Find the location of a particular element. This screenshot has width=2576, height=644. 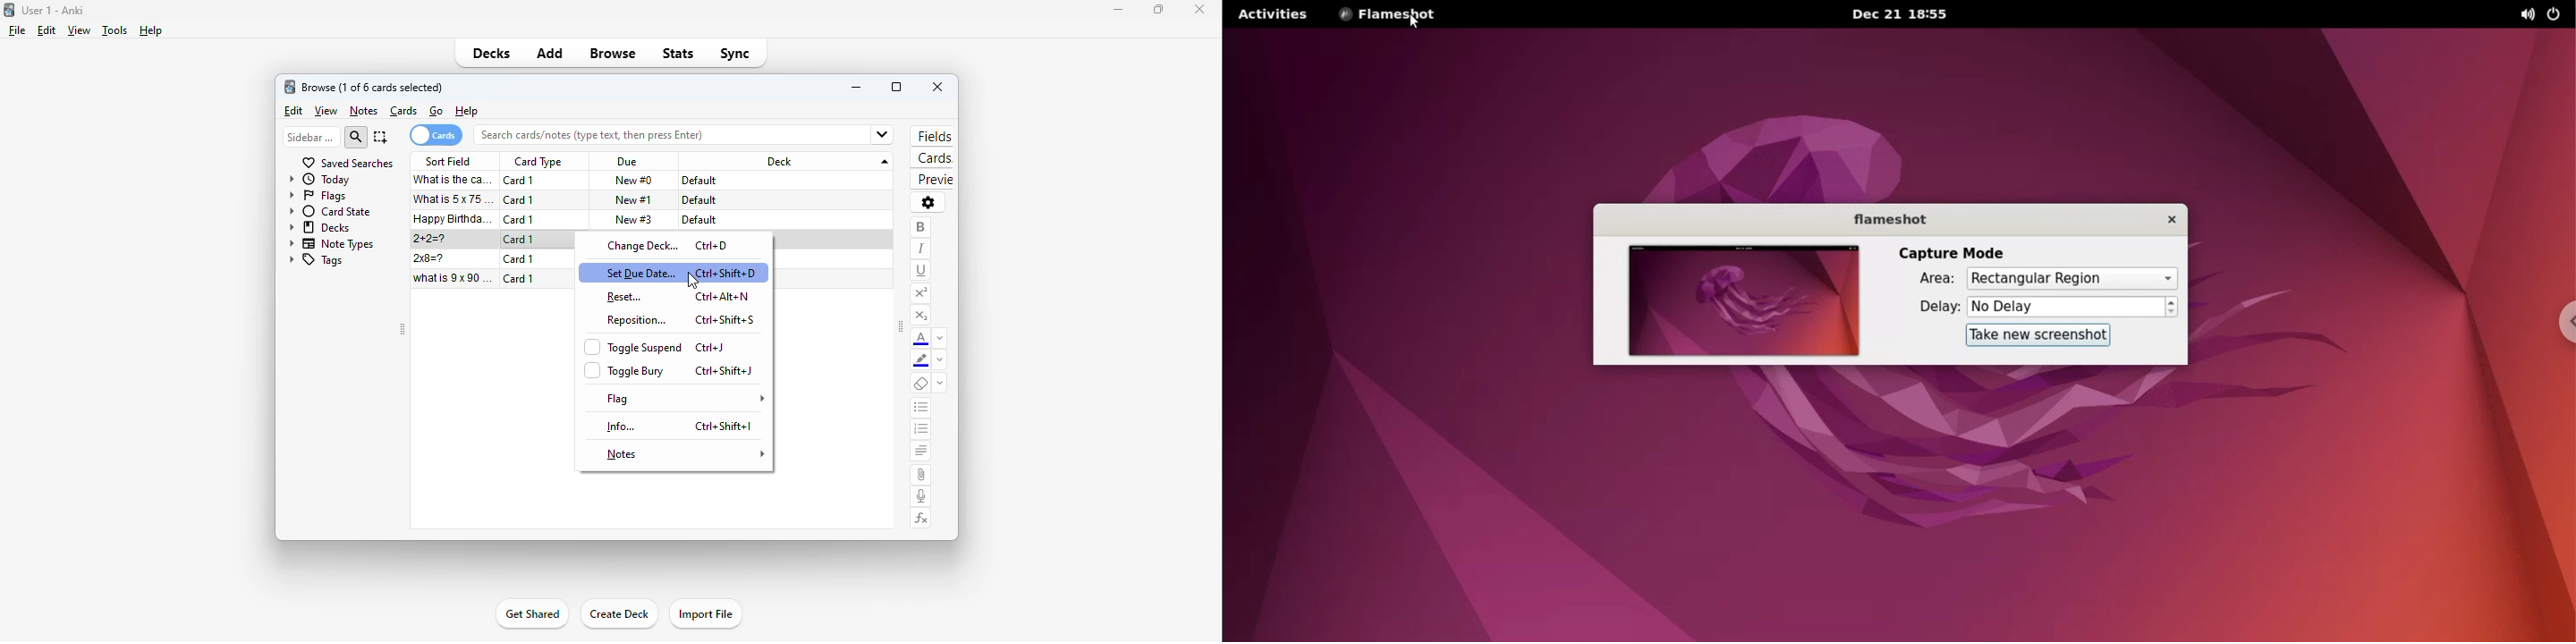

card state is located at coordinates (330, 211).